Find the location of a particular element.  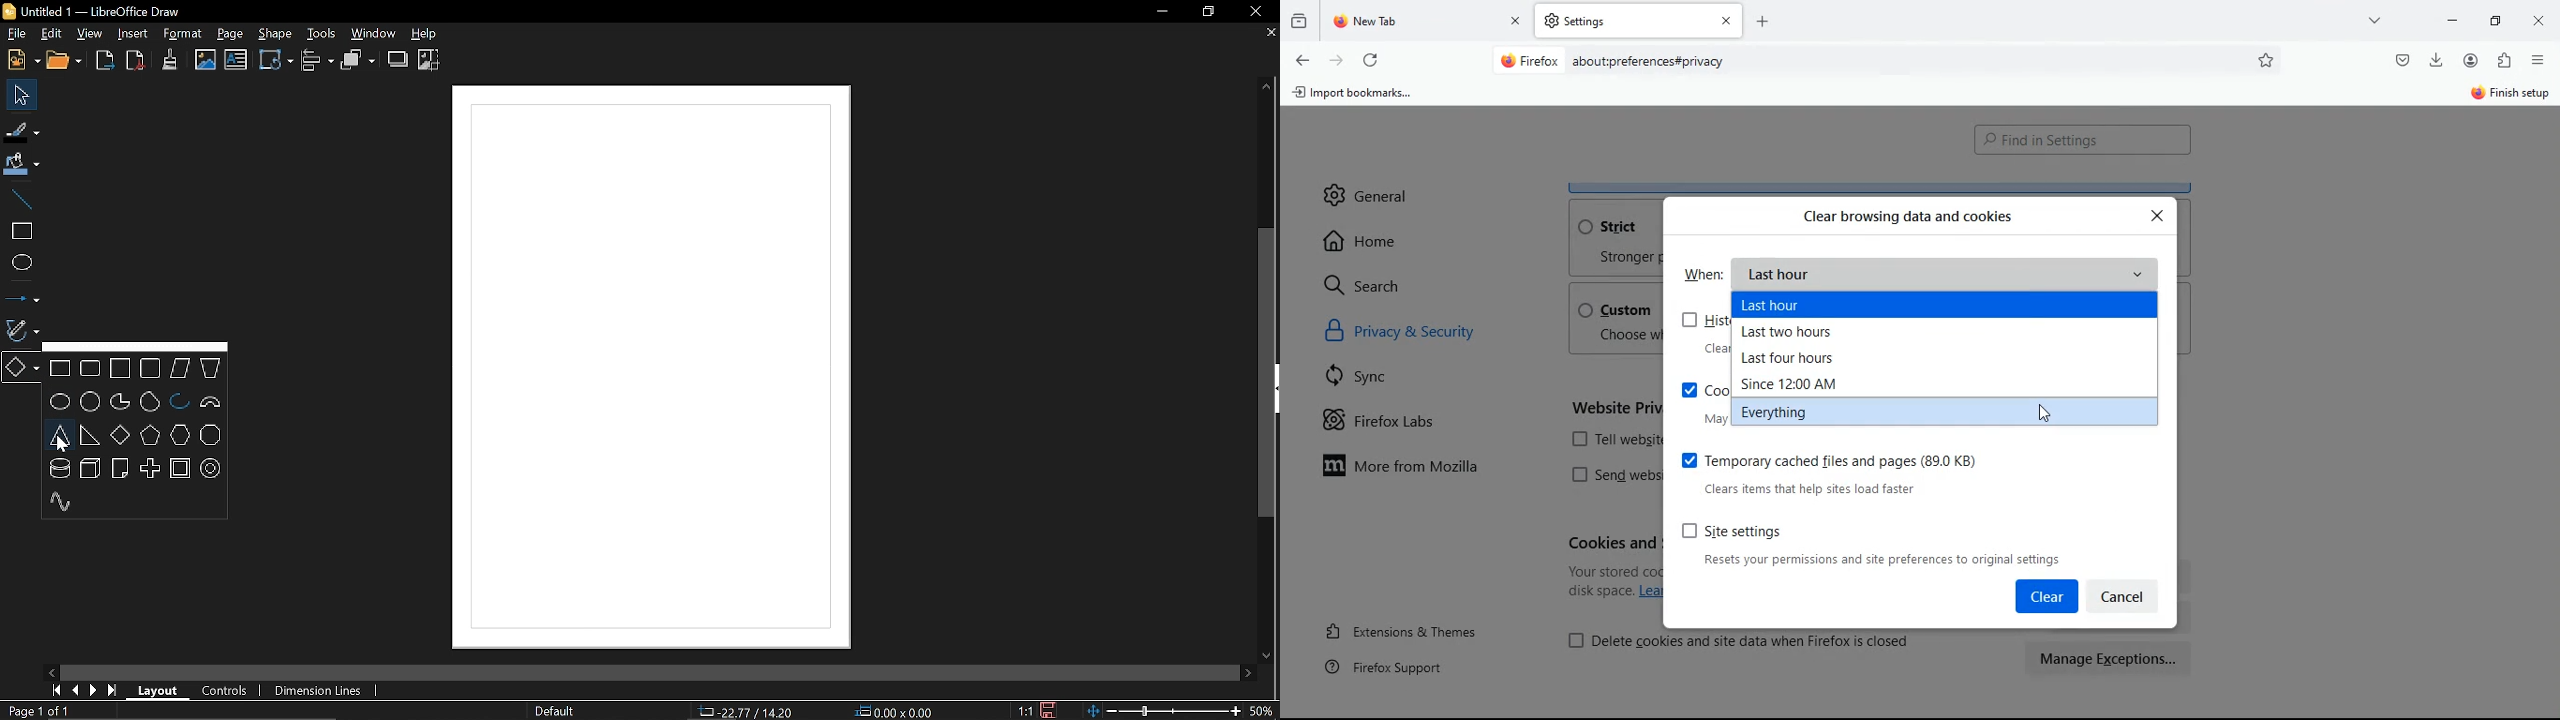

about:preferences#privacy is located at coordinates (1649, 62).